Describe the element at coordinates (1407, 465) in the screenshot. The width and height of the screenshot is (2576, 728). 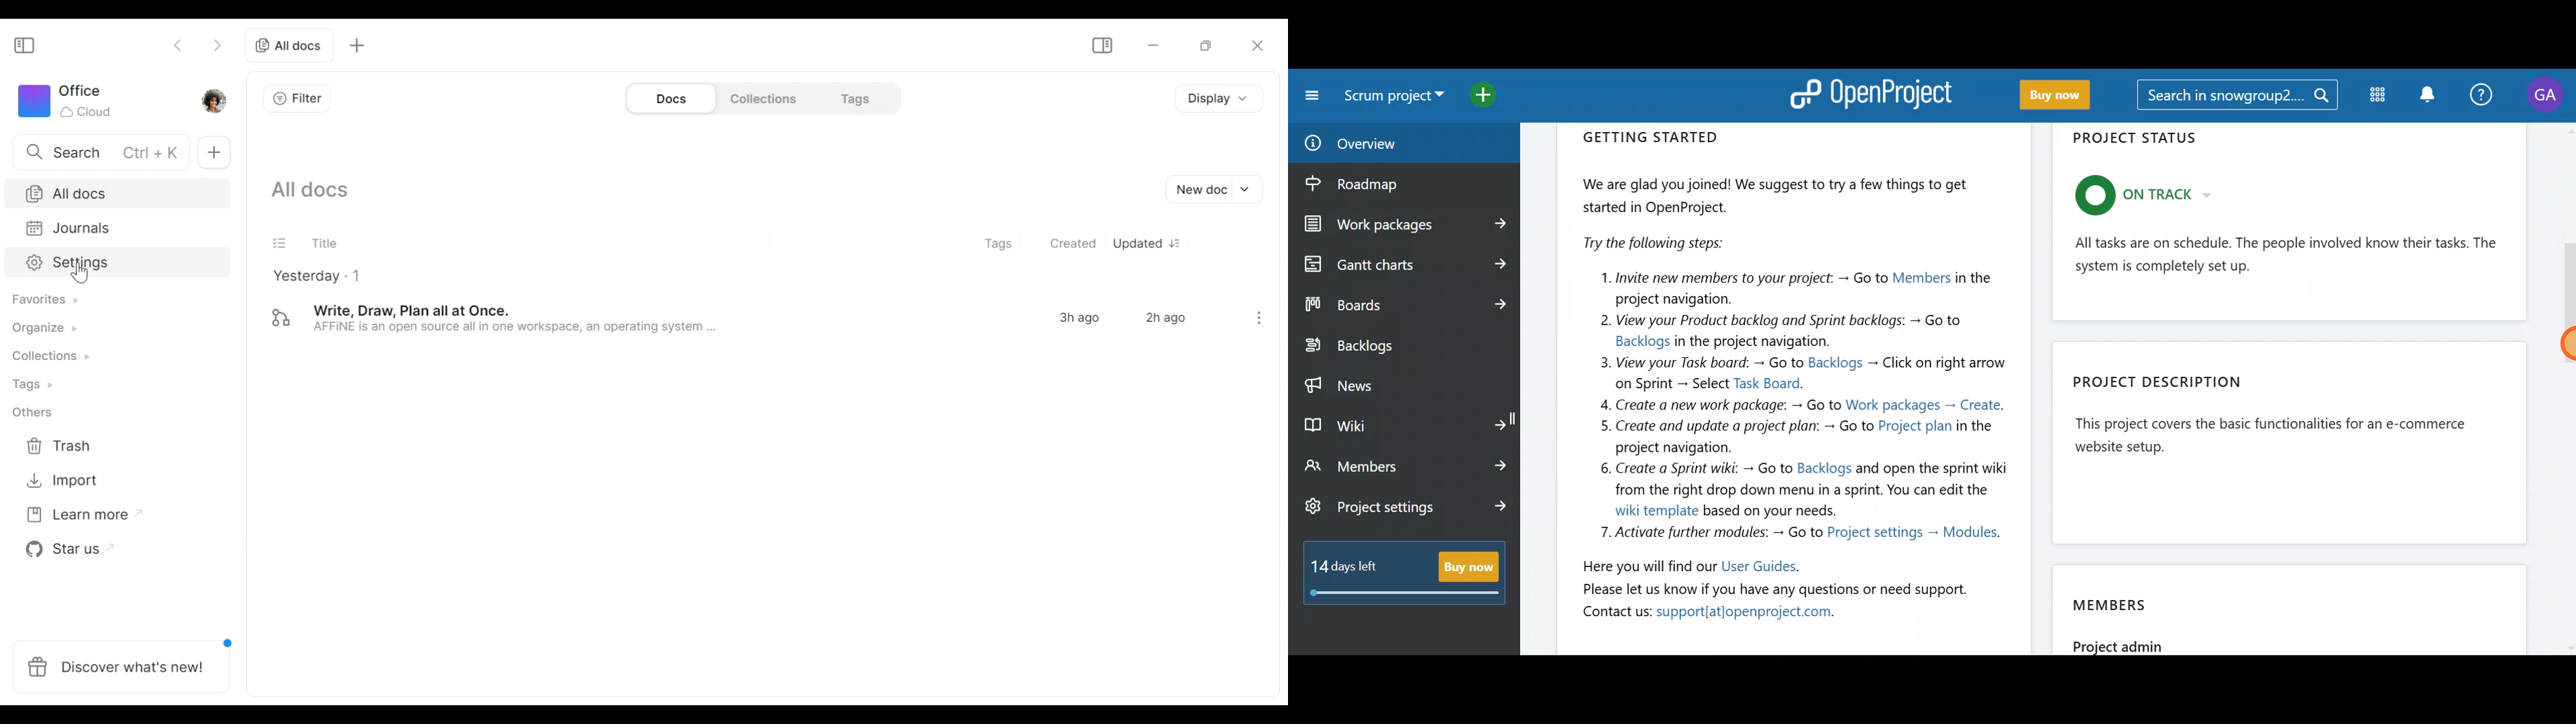
I see `Members` at that location.